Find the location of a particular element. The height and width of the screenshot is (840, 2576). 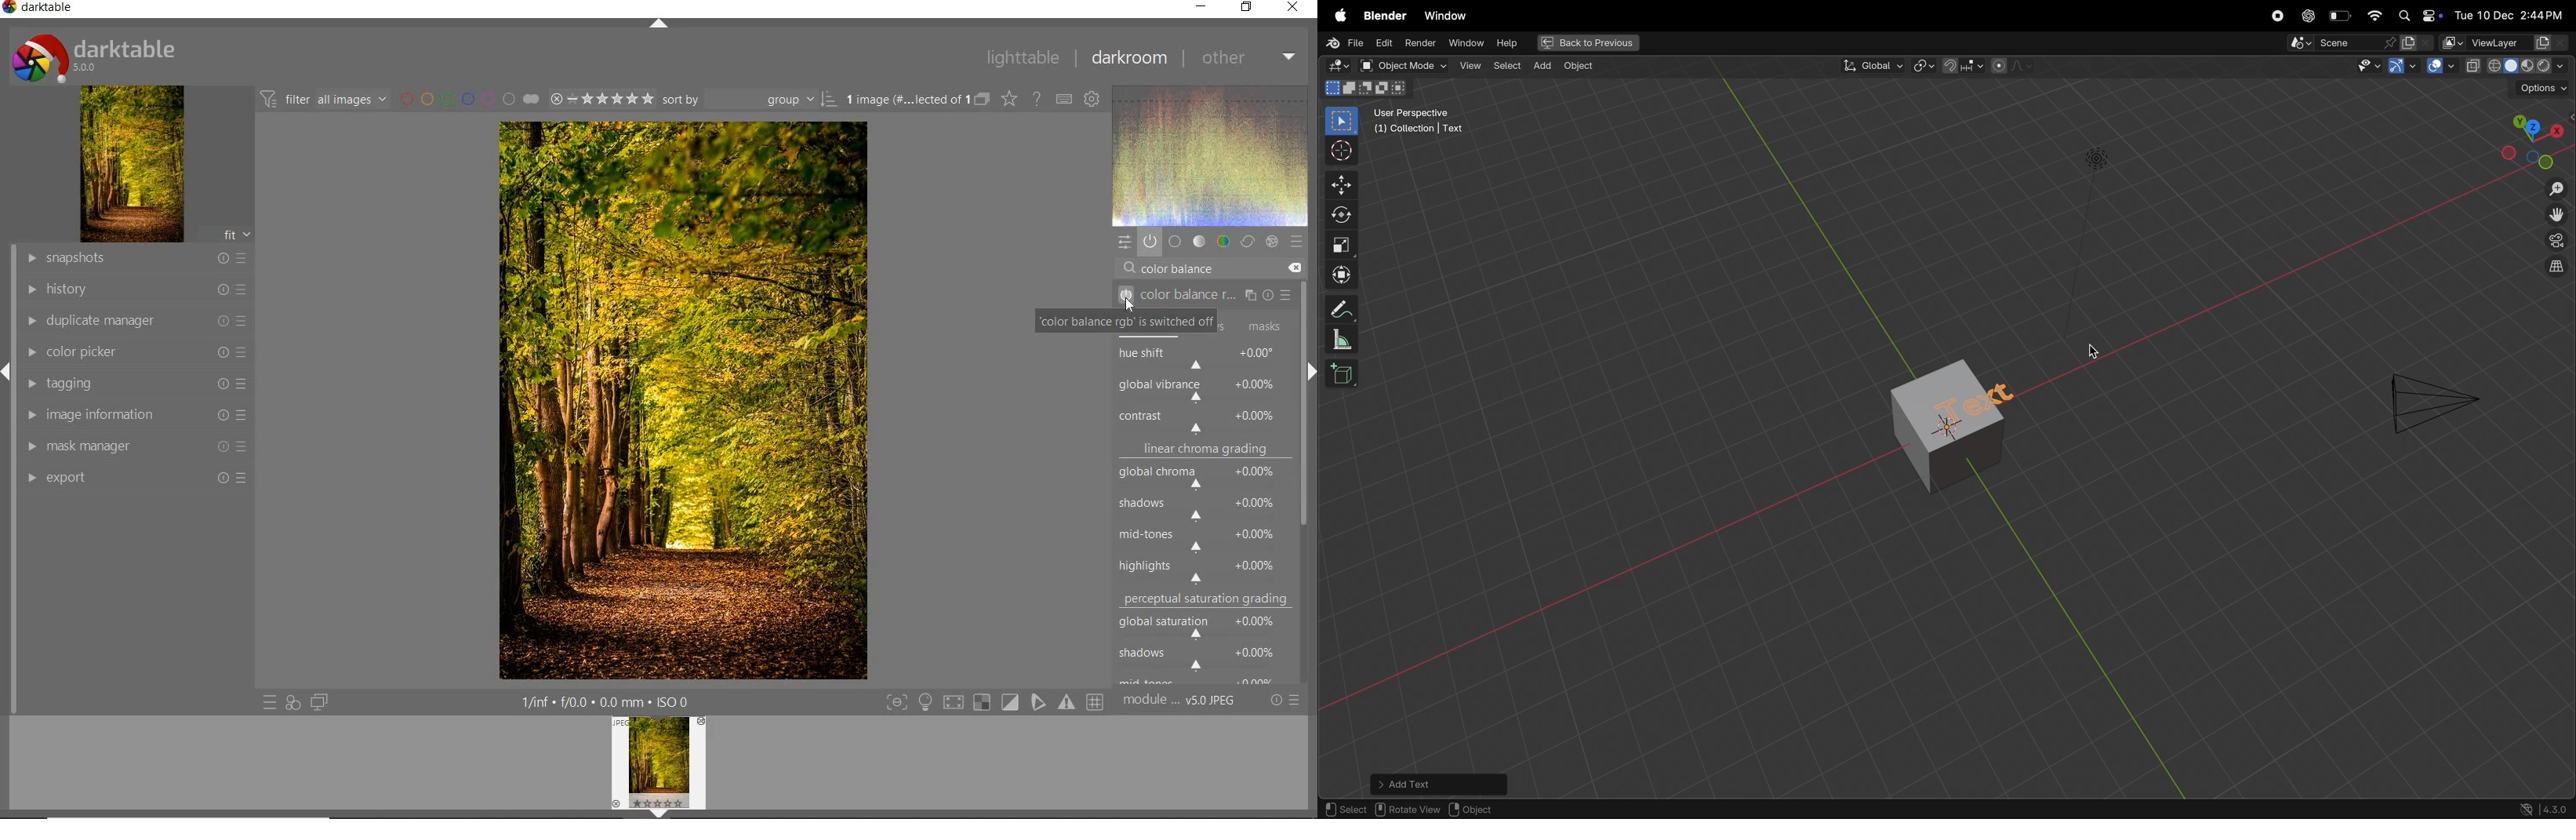

duplicate manager is located at coordinates (137, 321).